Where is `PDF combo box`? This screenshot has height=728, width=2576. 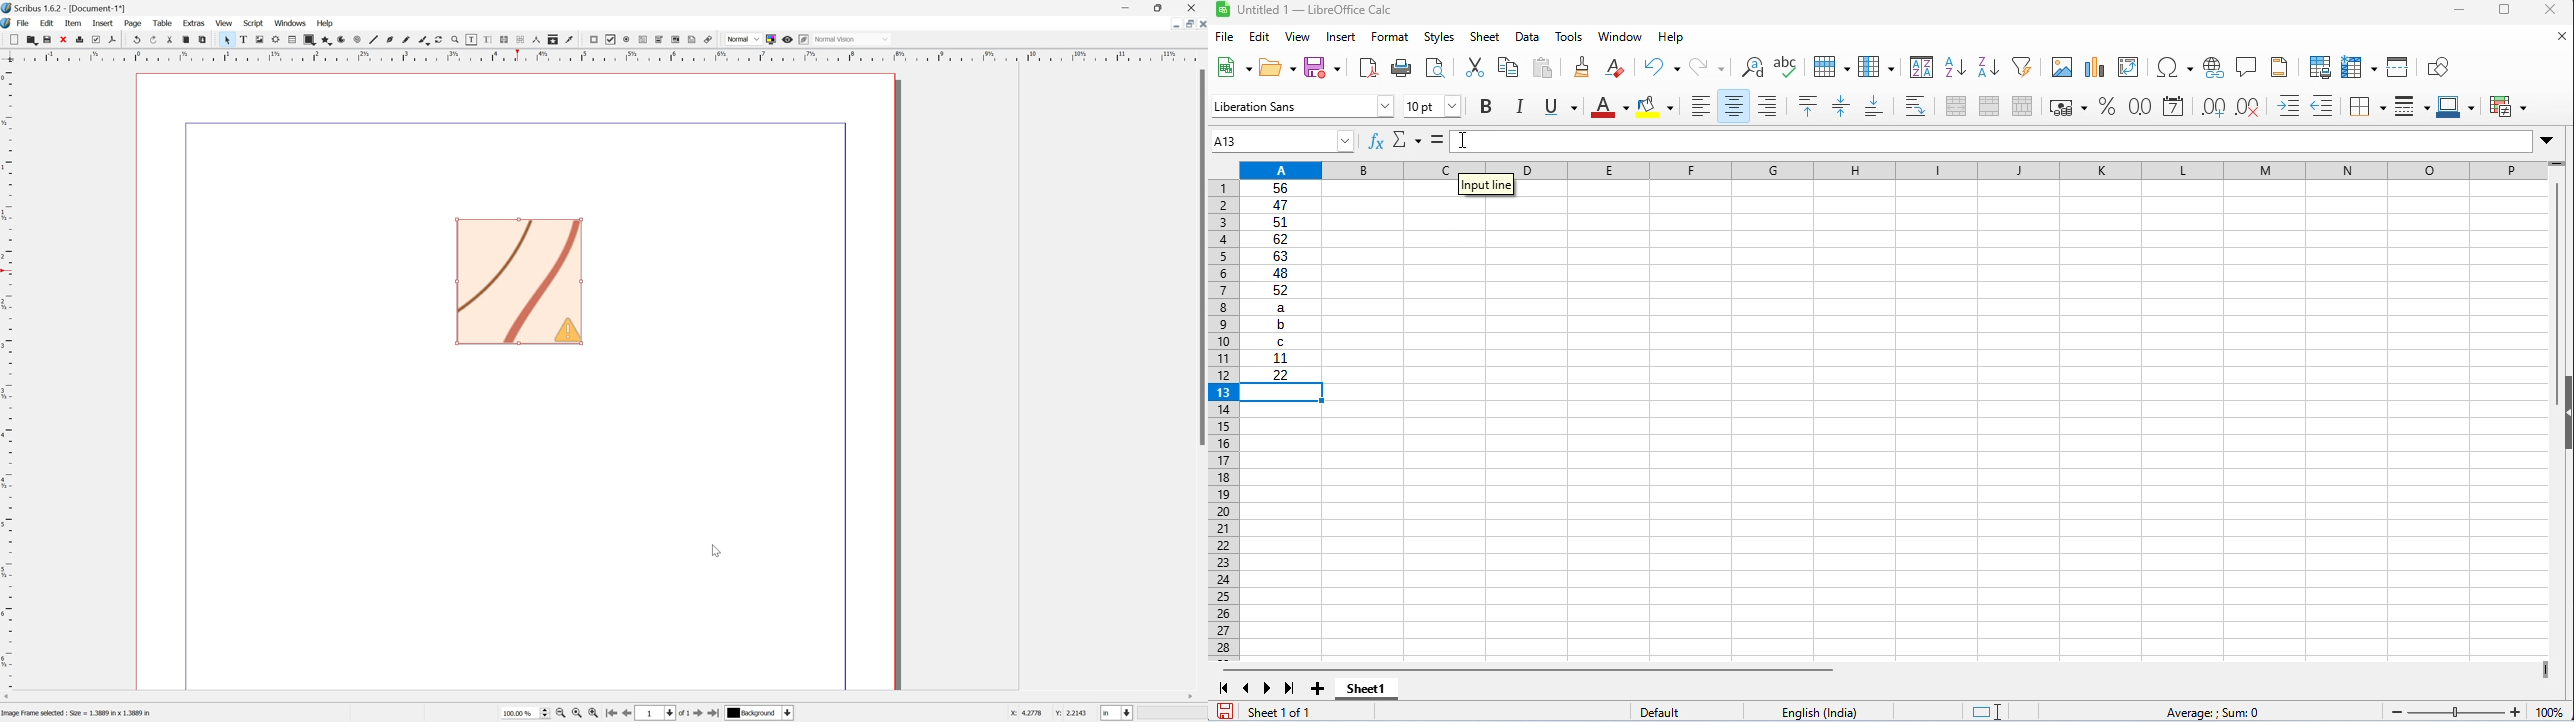
PDF combo box is located at coordinates (661, 40).